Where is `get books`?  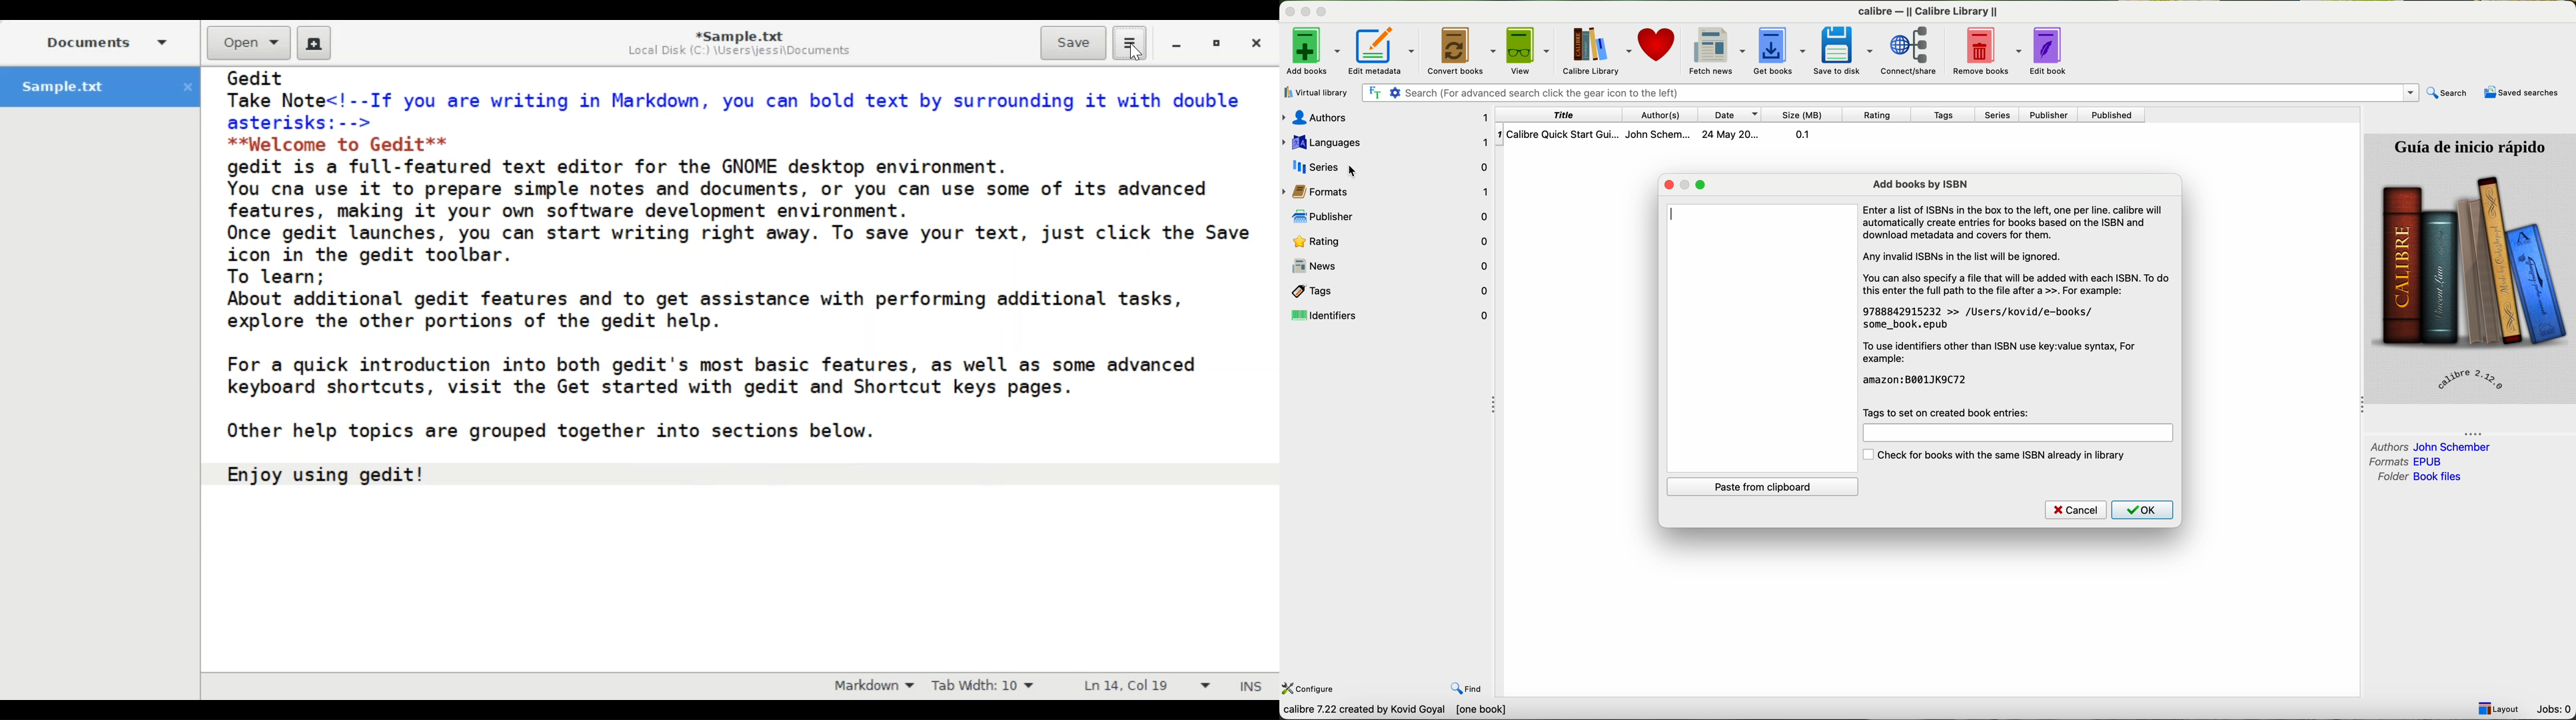
get books is located at coordinates (1782, 51).